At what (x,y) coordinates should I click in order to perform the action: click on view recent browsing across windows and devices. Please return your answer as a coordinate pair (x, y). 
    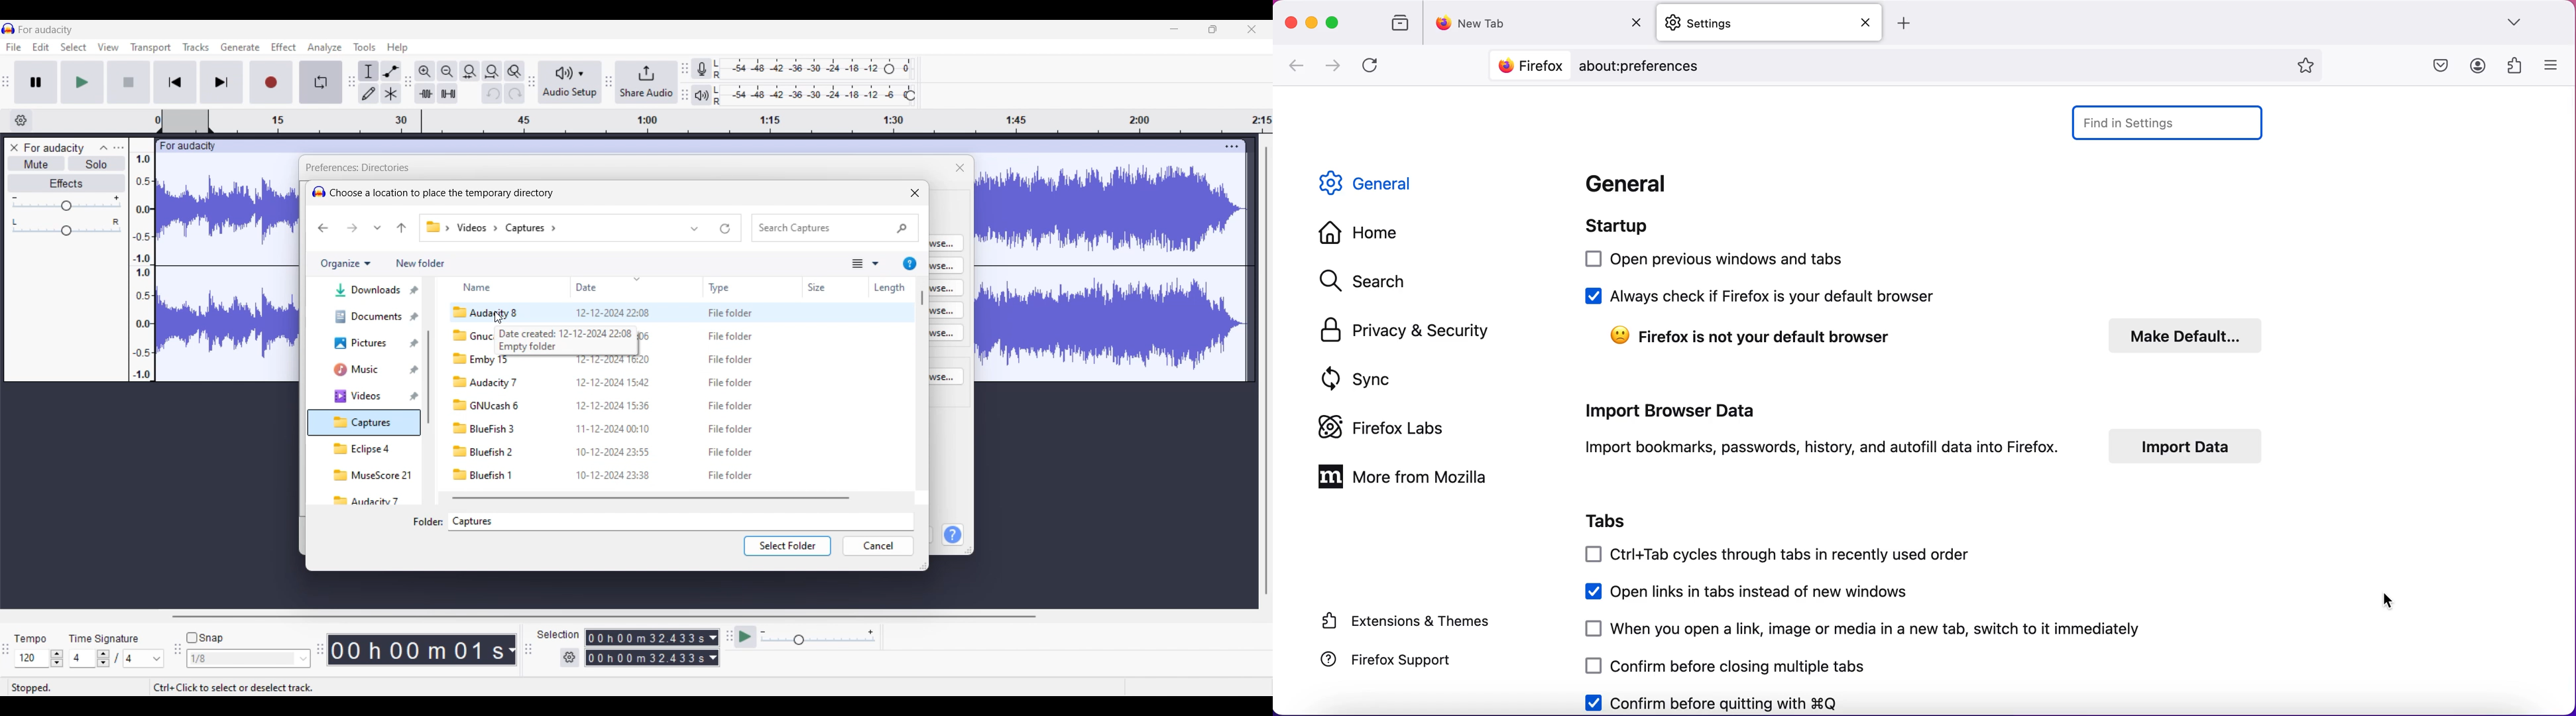
    Looking at the image, I should click on (1395, 24).